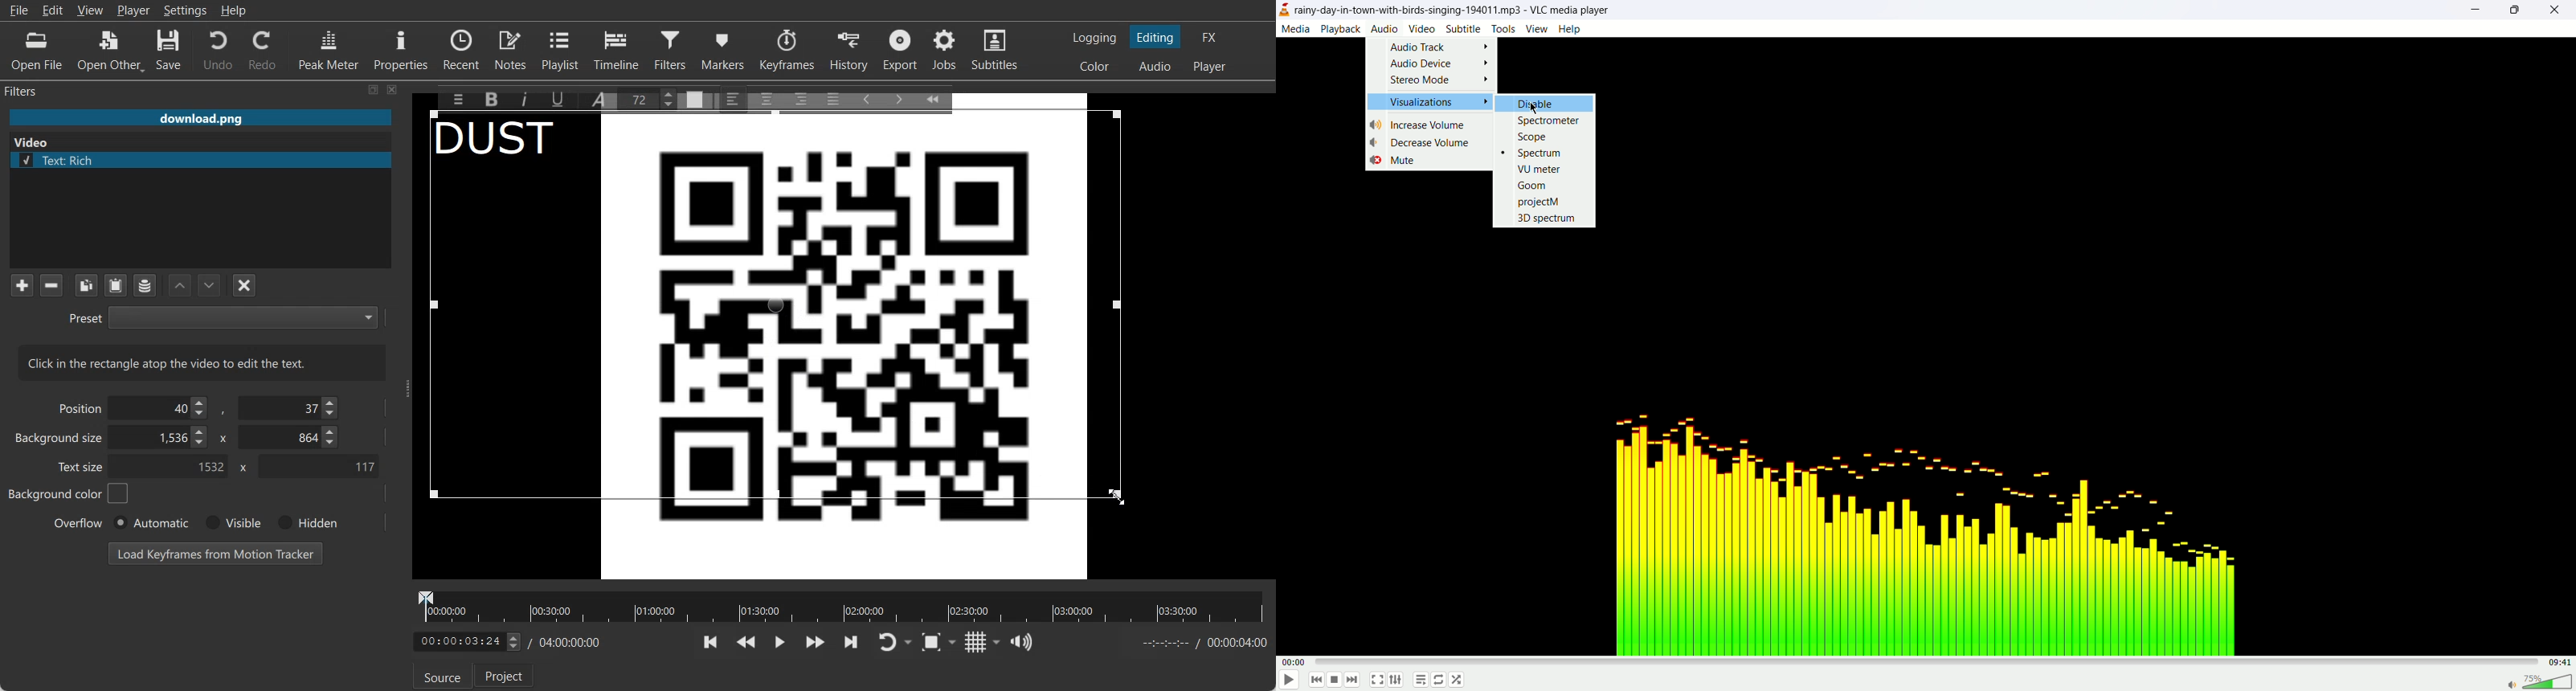 This screenshot has height=700, width=2576. Describe the element at coordinates (833, 96) in the screenshot. I see `Justify` at that location.